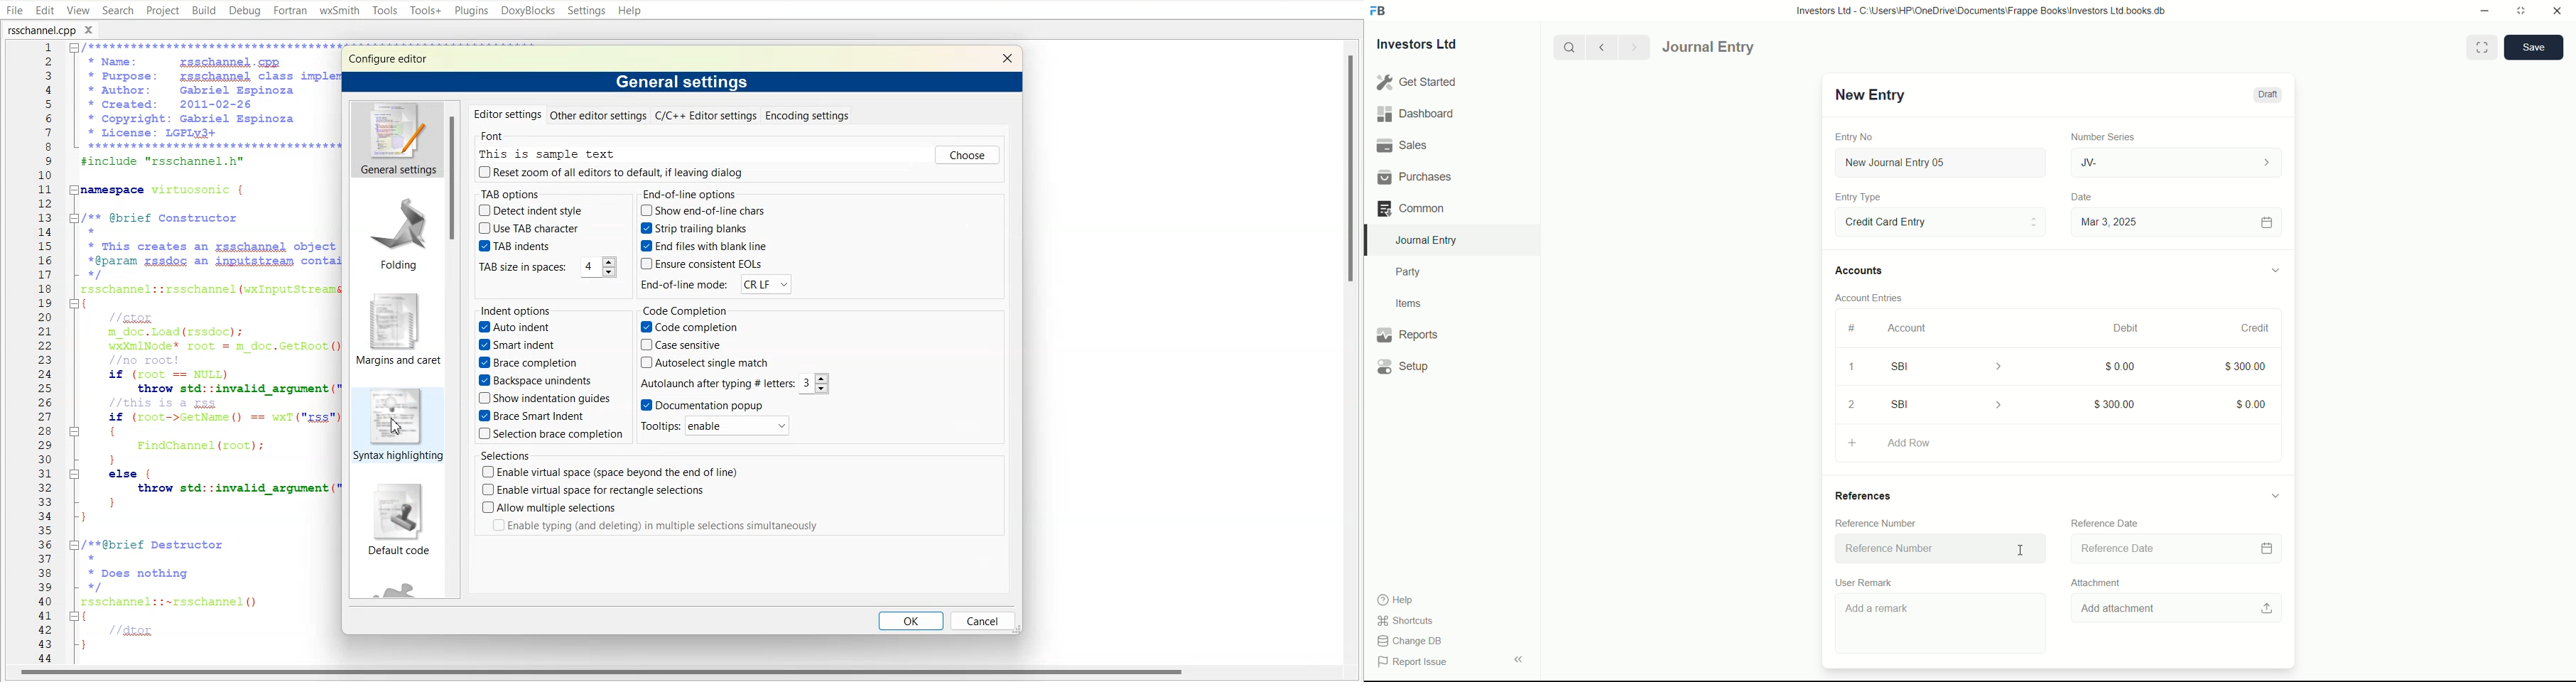 The height and width of the screenshot is (700, 2576). I want to click on Entry Type, so click(1939, 221).